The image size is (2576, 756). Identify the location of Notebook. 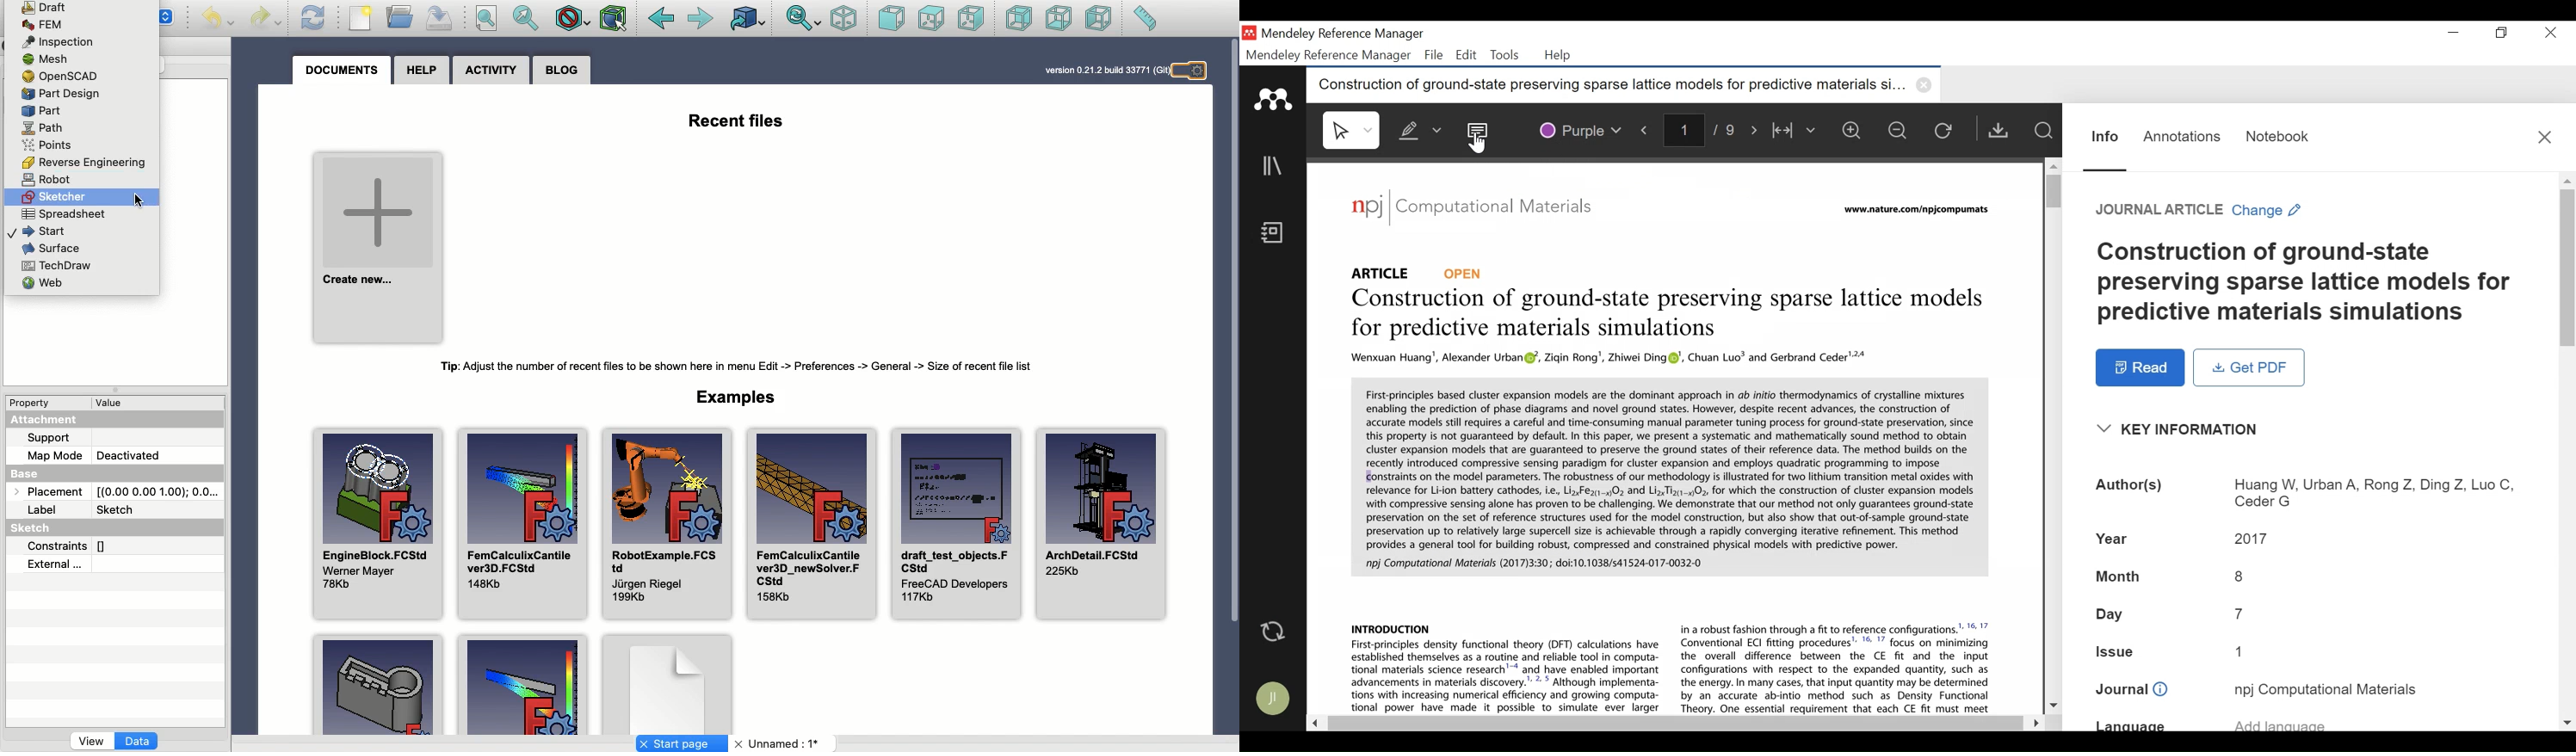
(2276, 134).